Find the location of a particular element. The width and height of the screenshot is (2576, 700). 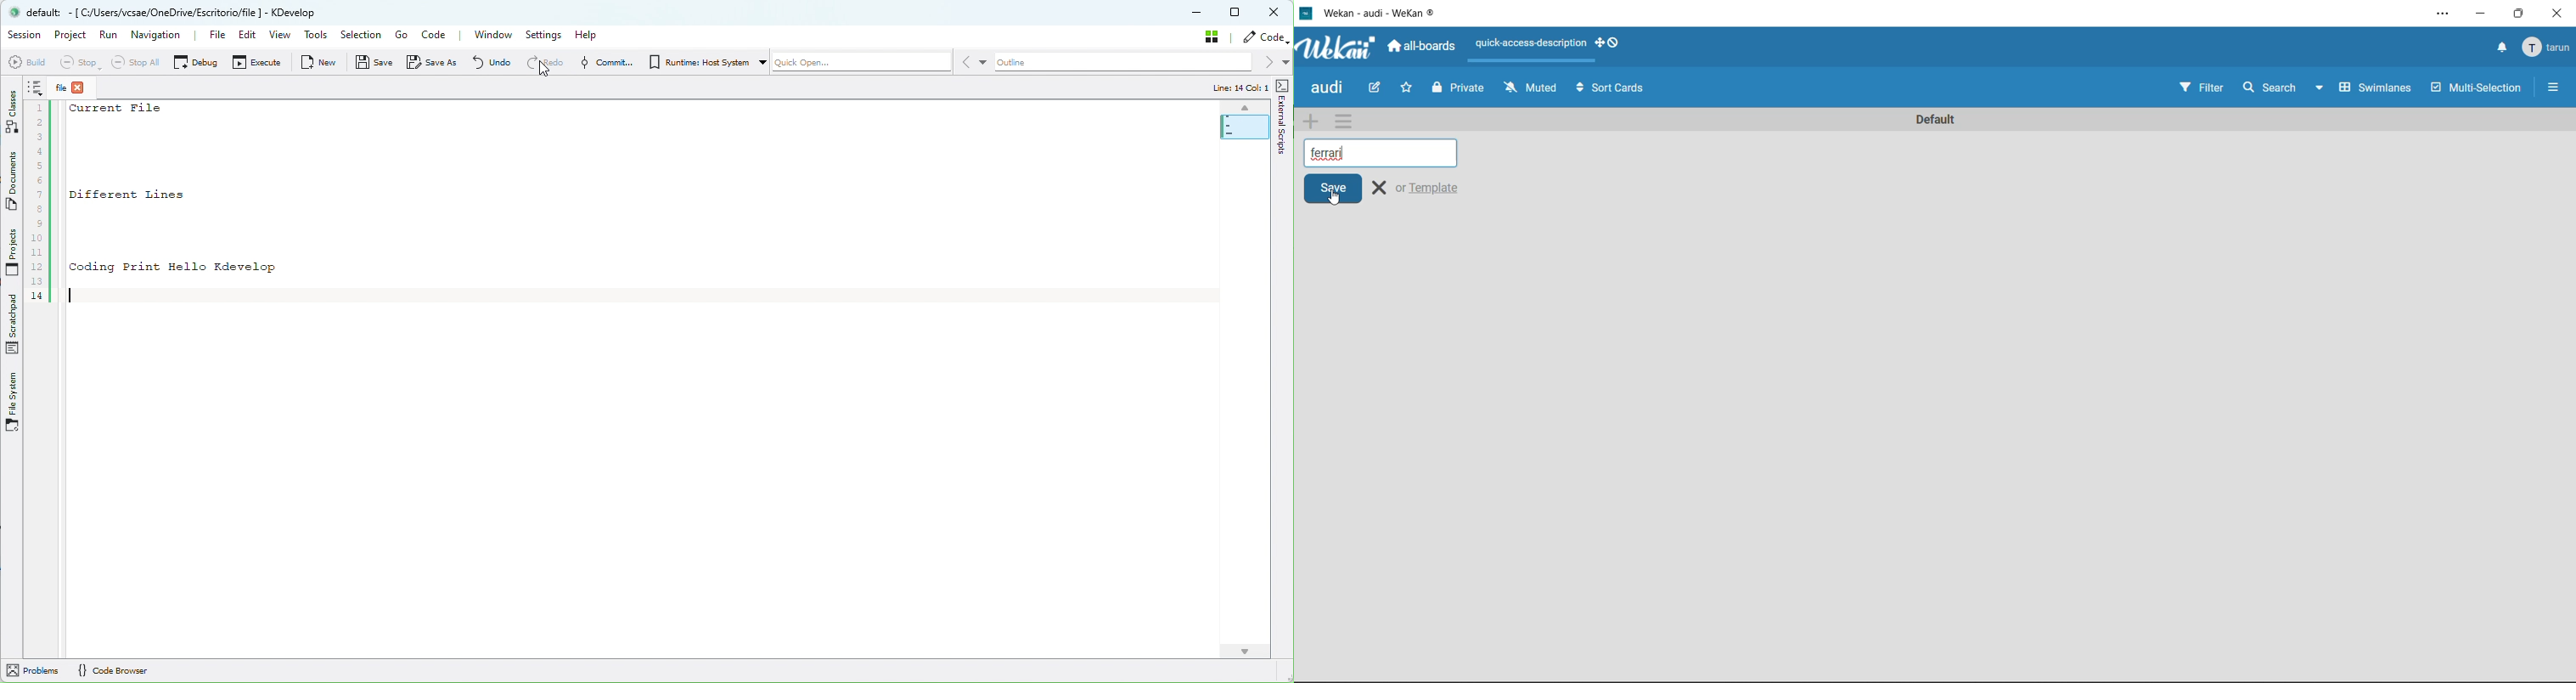

tarun is located at coordinates (2548, 49).